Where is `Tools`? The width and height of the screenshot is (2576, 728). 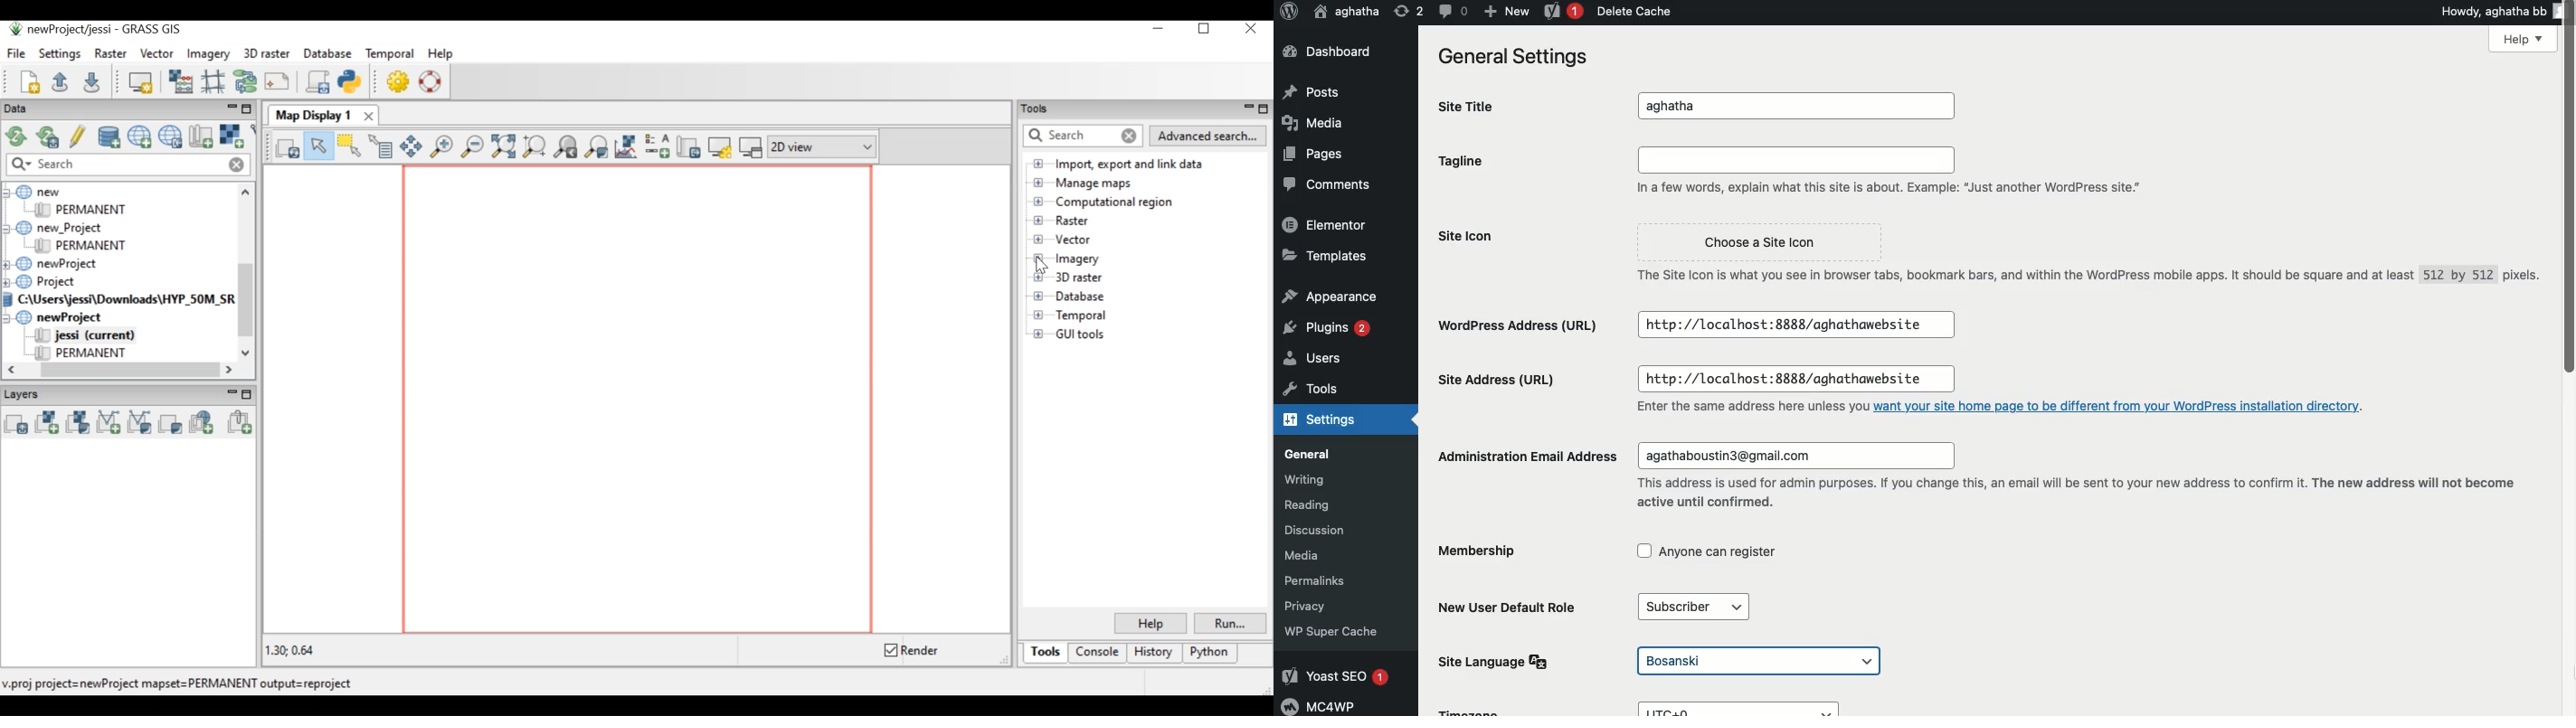 Tools is located at coordinates (1307, 390).